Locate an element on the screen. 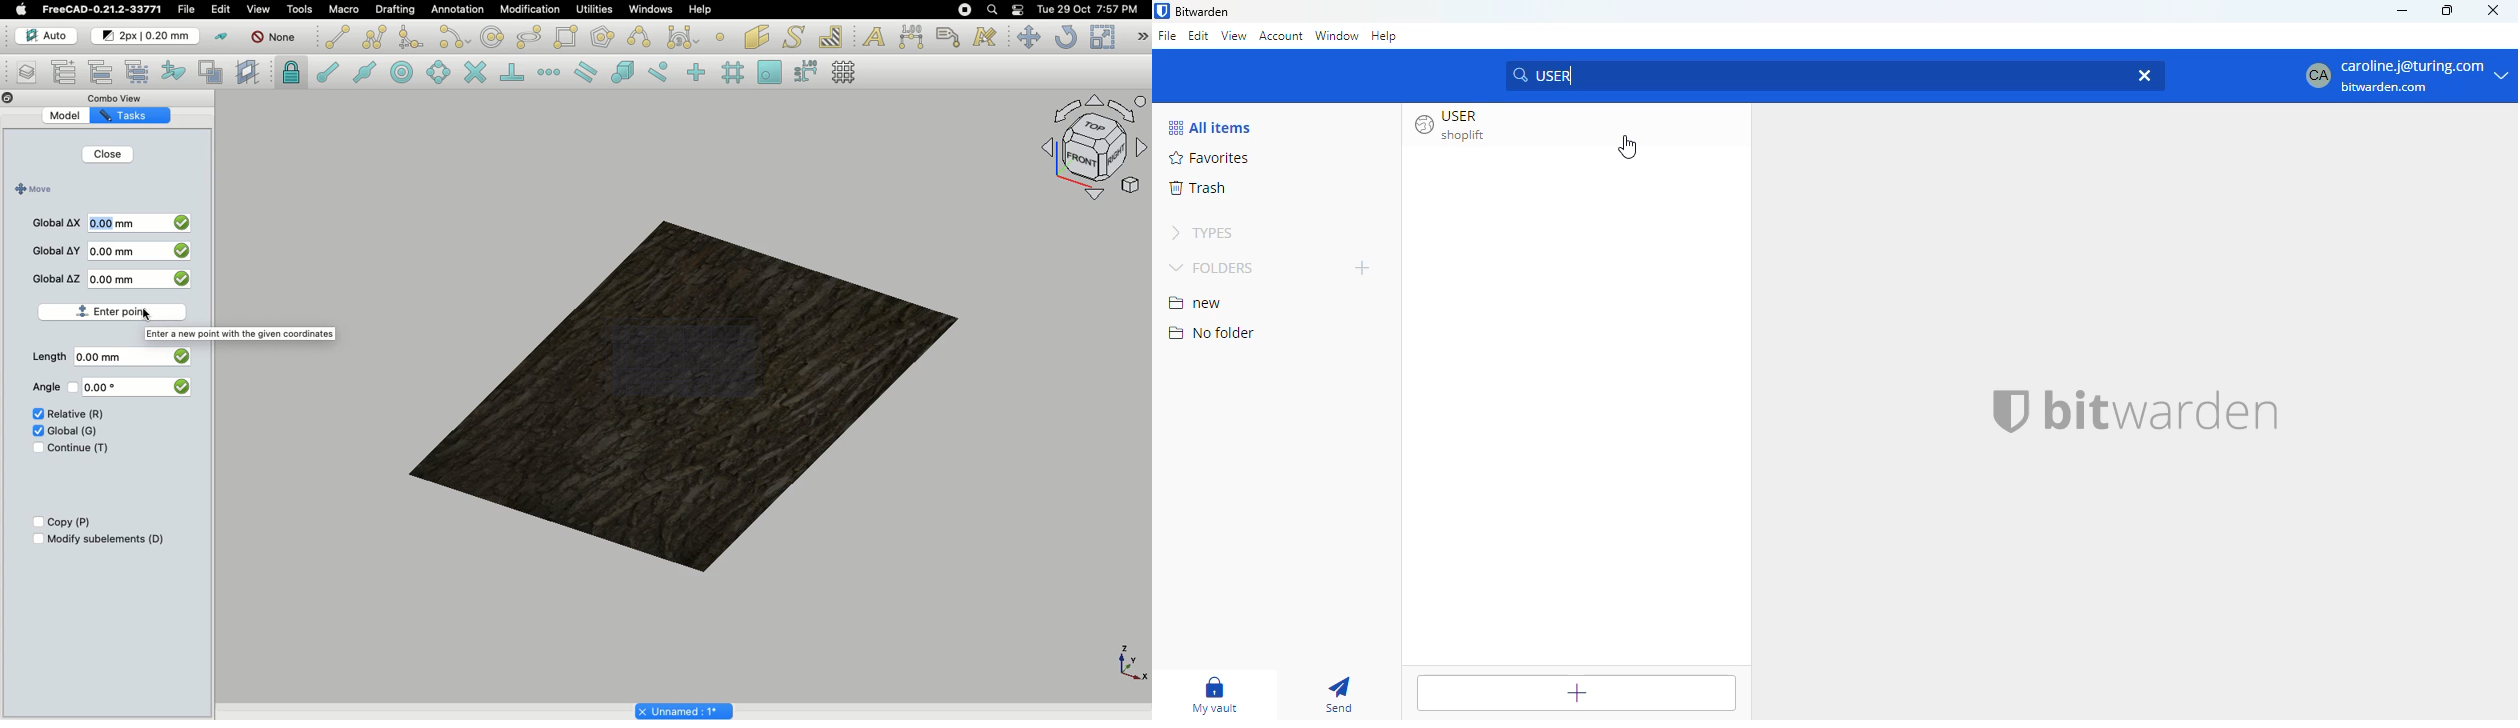  Checkbox is located at coordinates (34, 522).